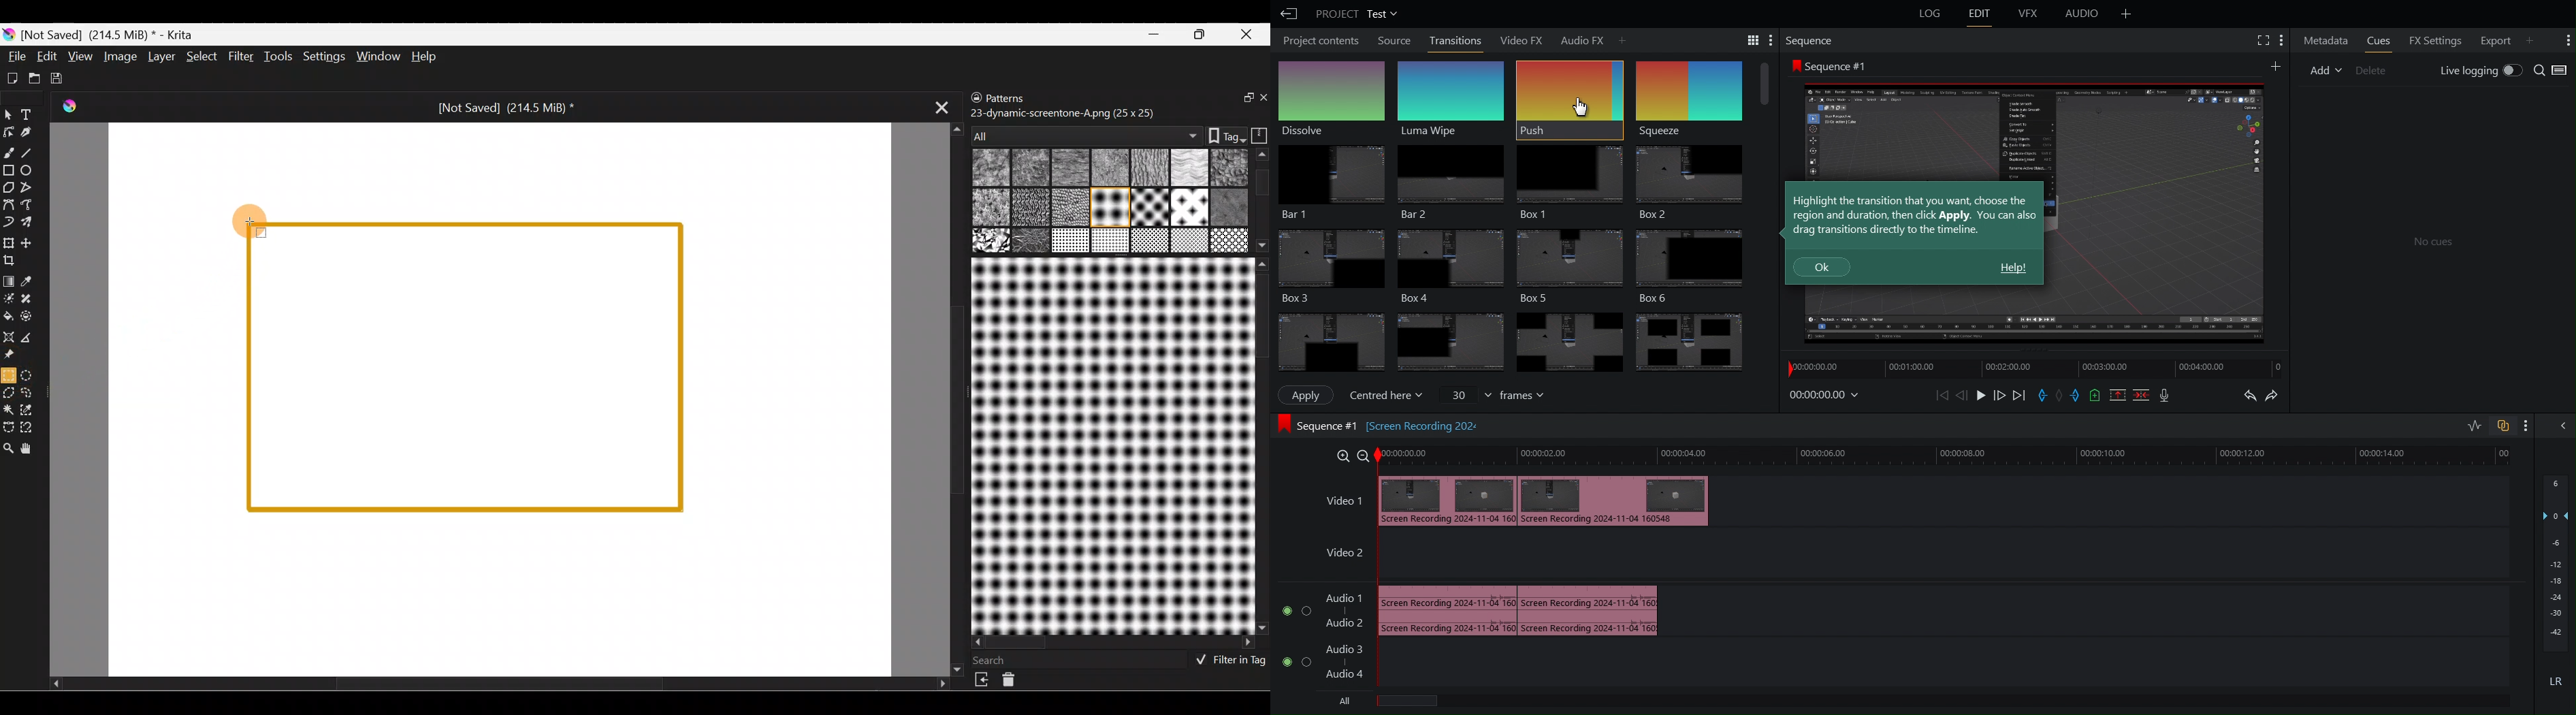 Image resolution: width=2576 pixels, height=728 pixels. What do you see at coordinates (1304, 662) in the screenshot?
I see `toggle` at bounding box center [1304, 662].